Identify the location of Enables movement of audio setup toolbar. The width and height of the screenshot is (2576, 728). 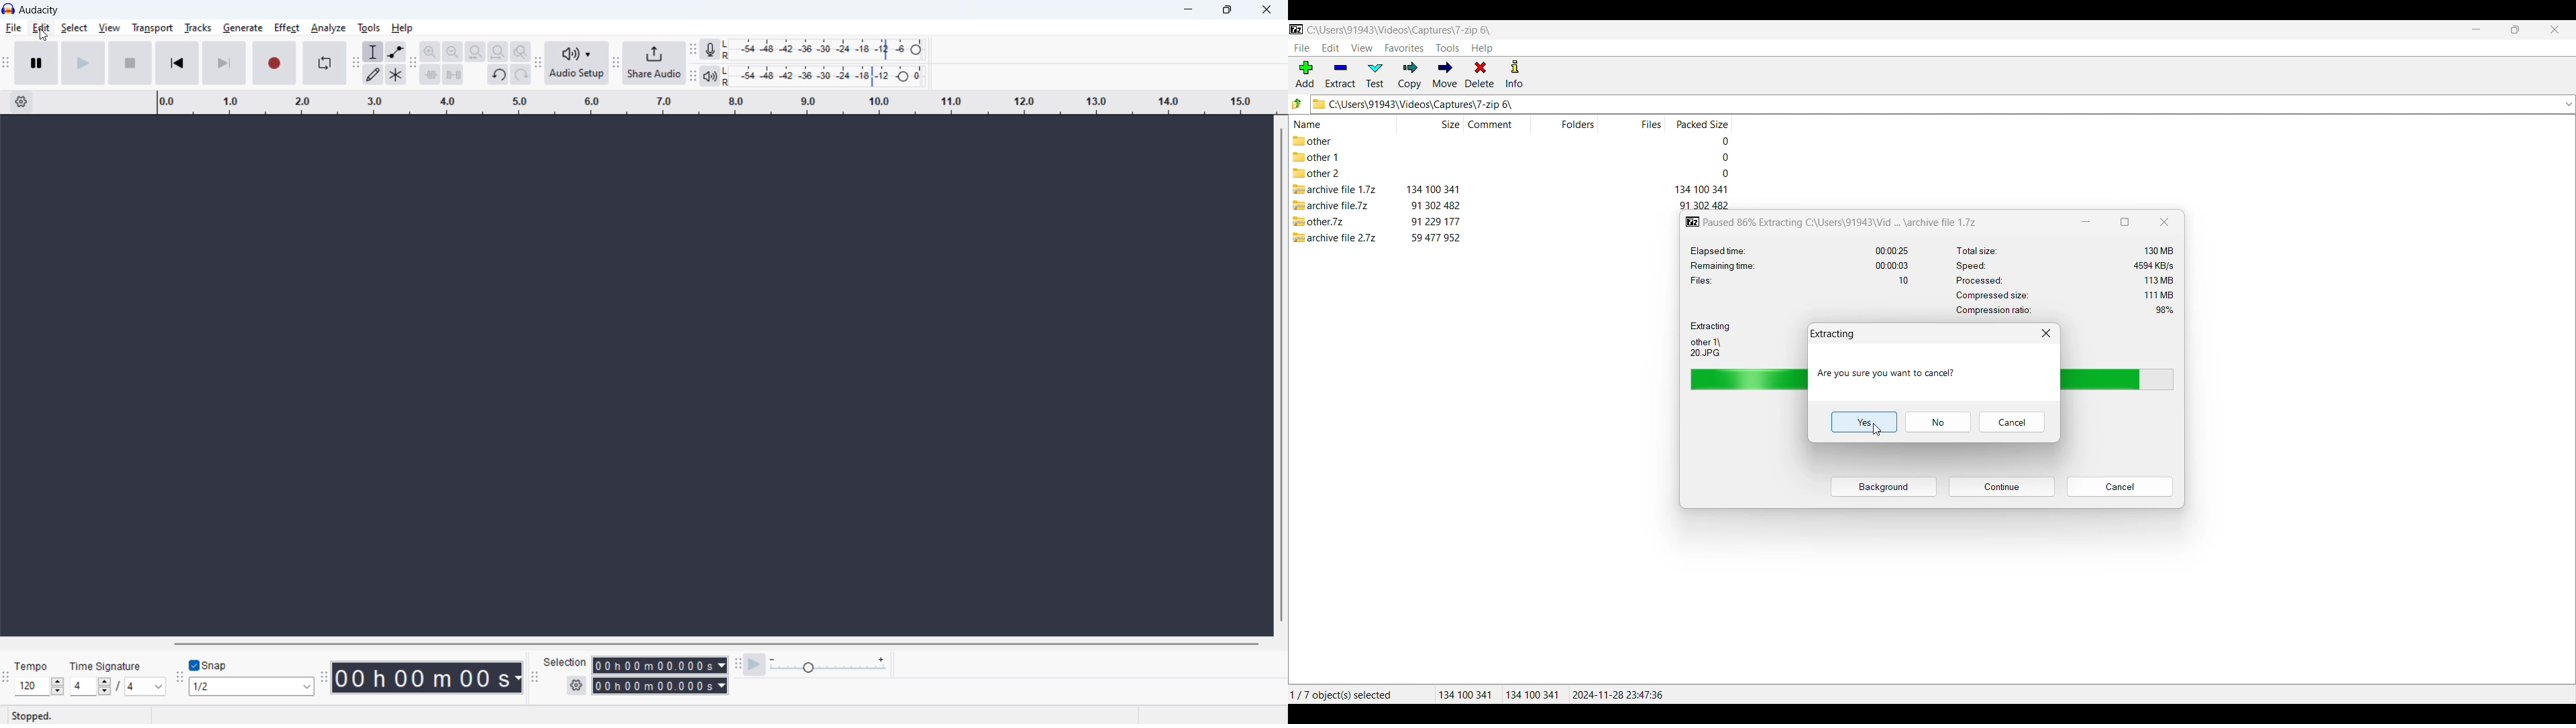
(538, 63).